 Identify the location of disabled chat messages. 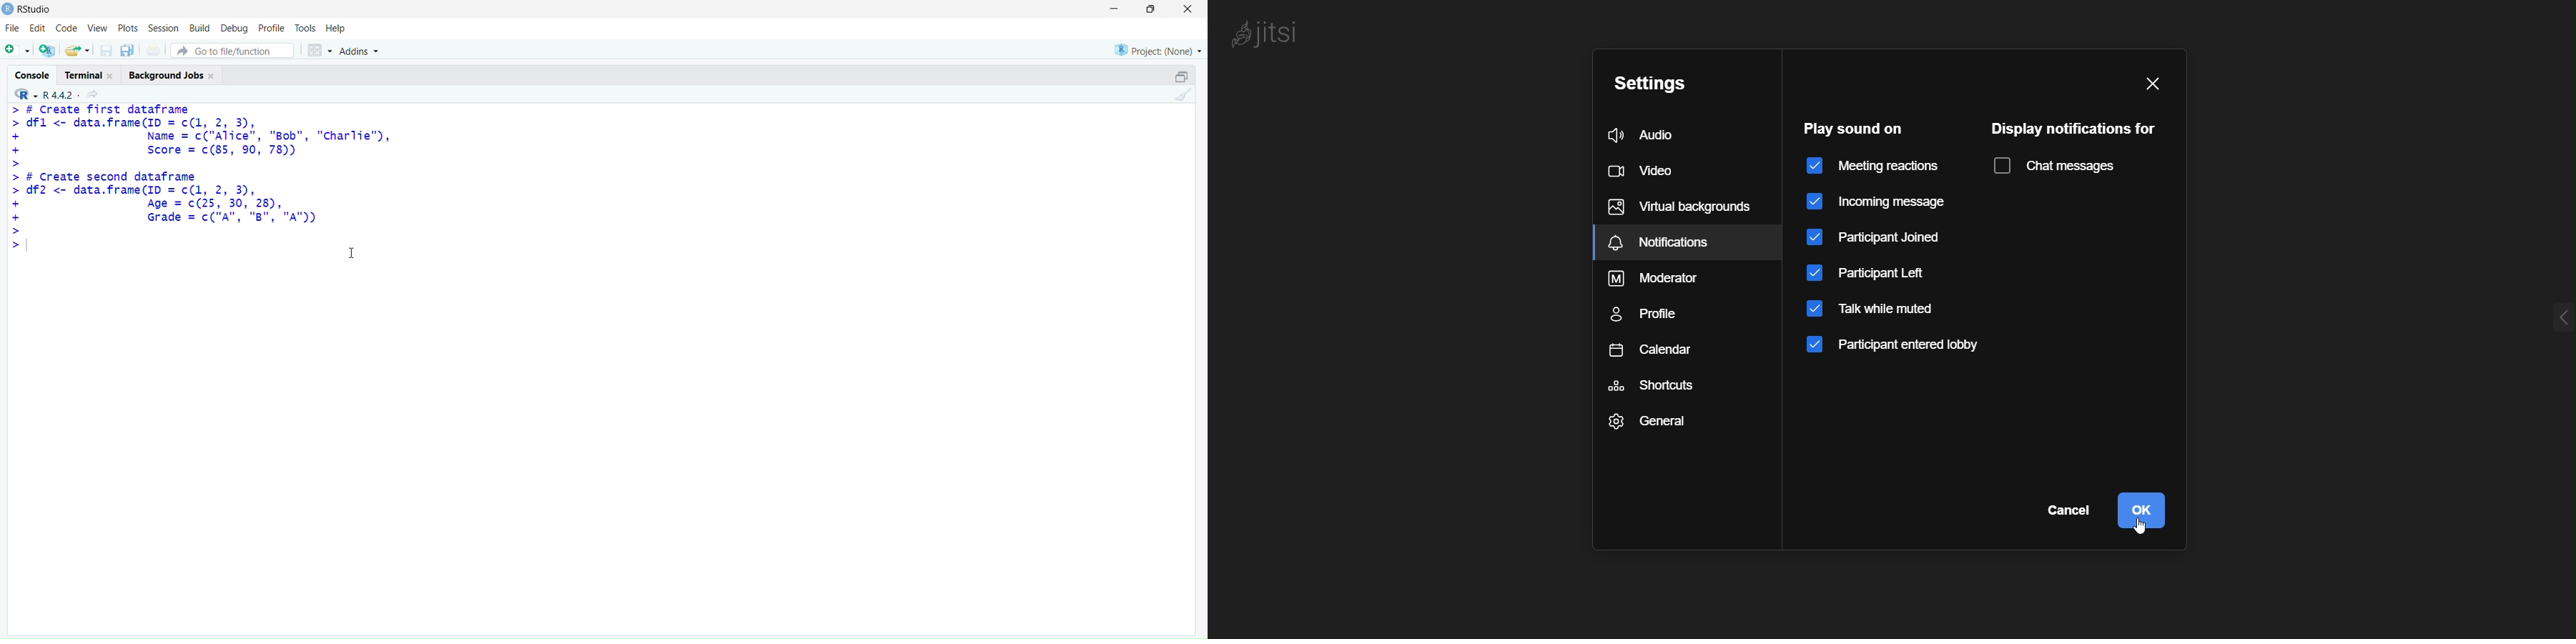
(2058, 167).